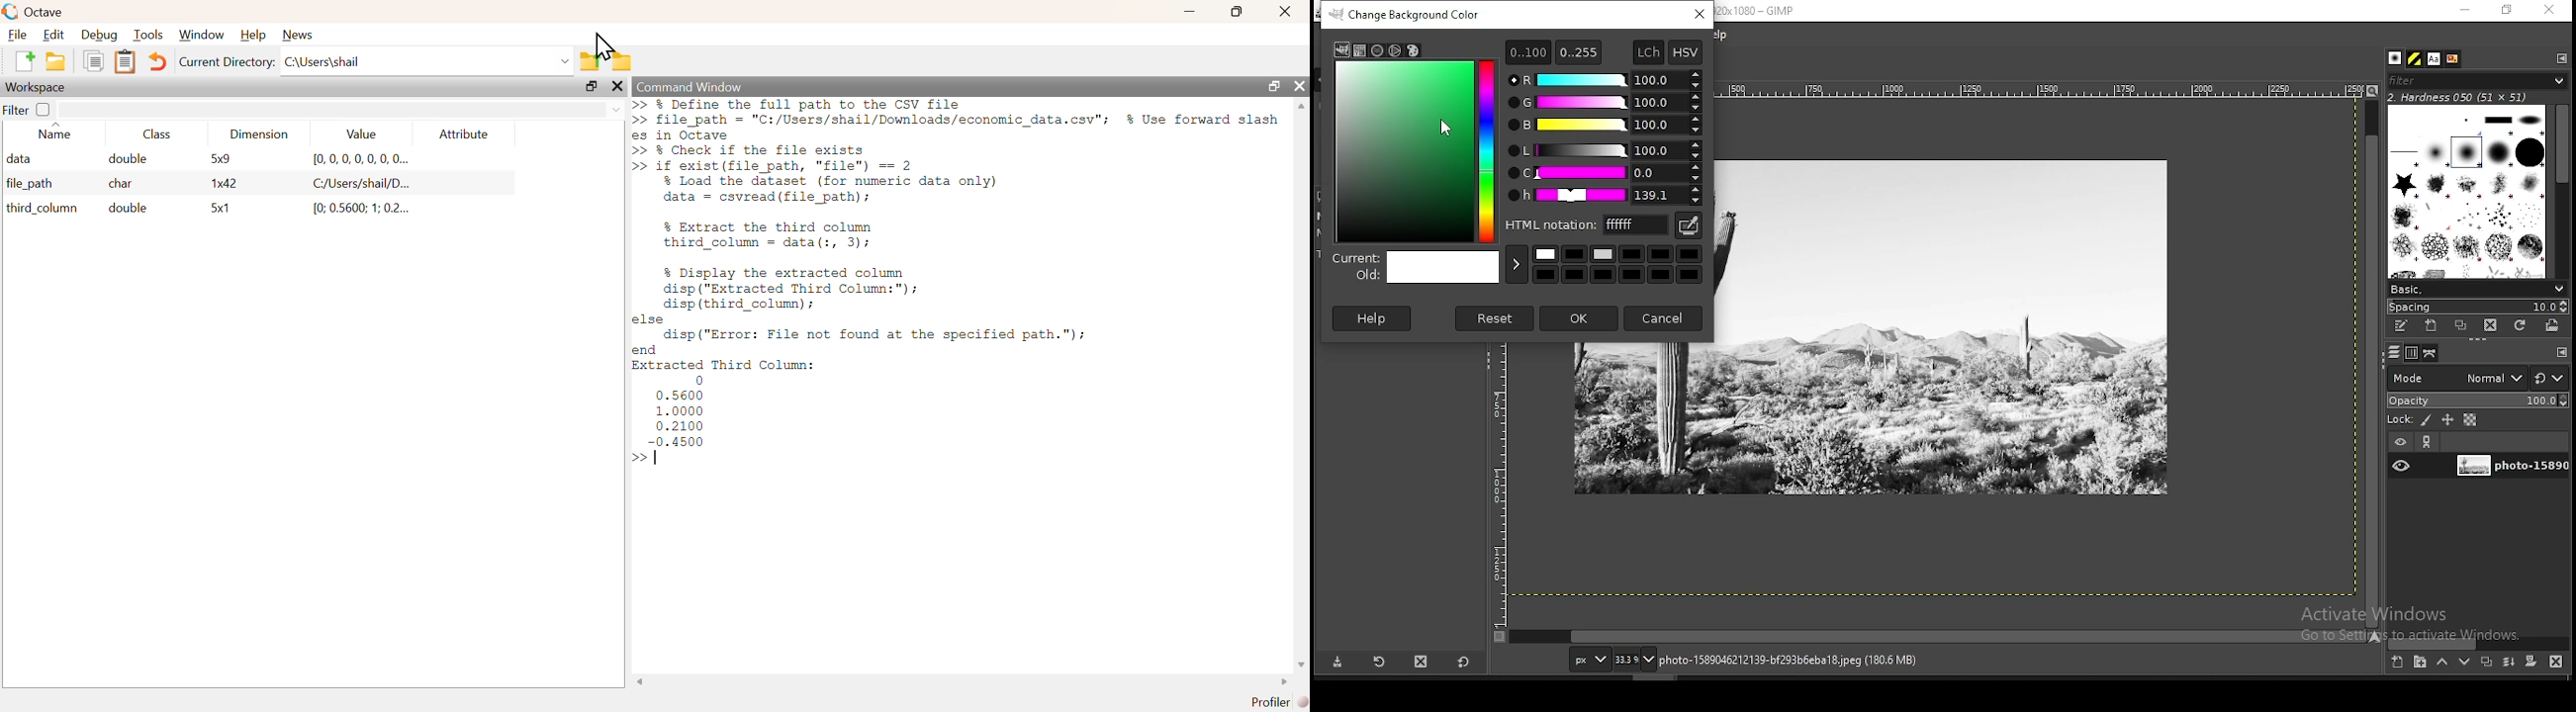  What do you see at coordinates (1579, 49) in the screenshot?
I see `0.255` at bounding box center [1579, 49].